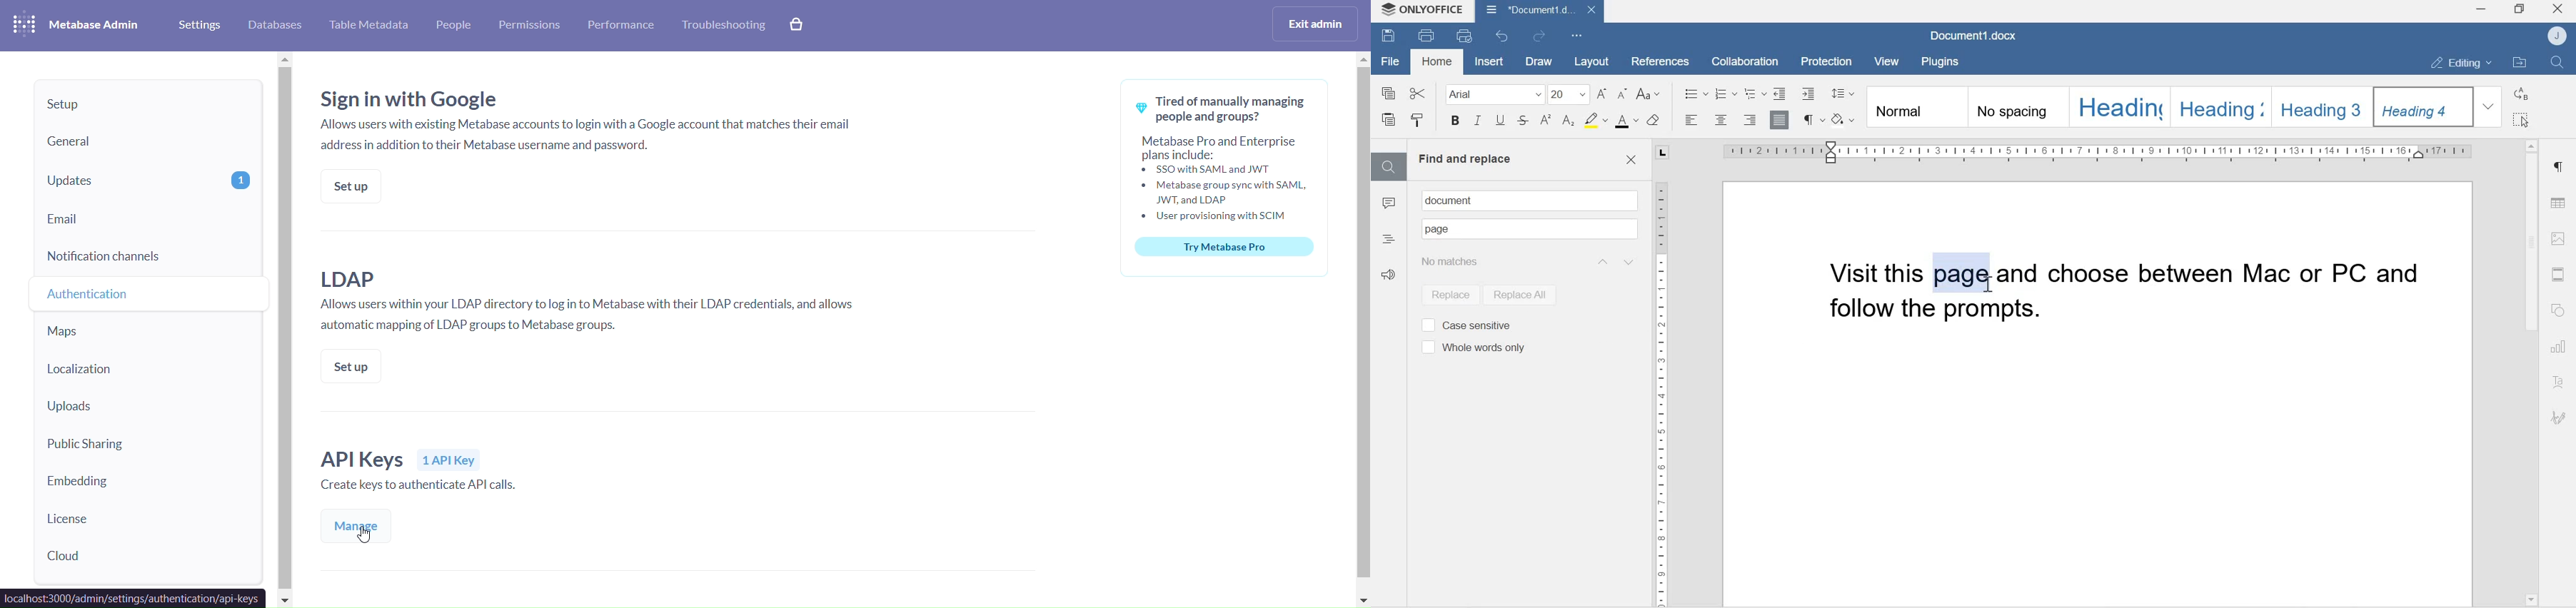 The width and height of the screenshot is (2576, 616). Describe the element at coordinates (1630, 261) in the screenshot. I see `Next result` at that location.